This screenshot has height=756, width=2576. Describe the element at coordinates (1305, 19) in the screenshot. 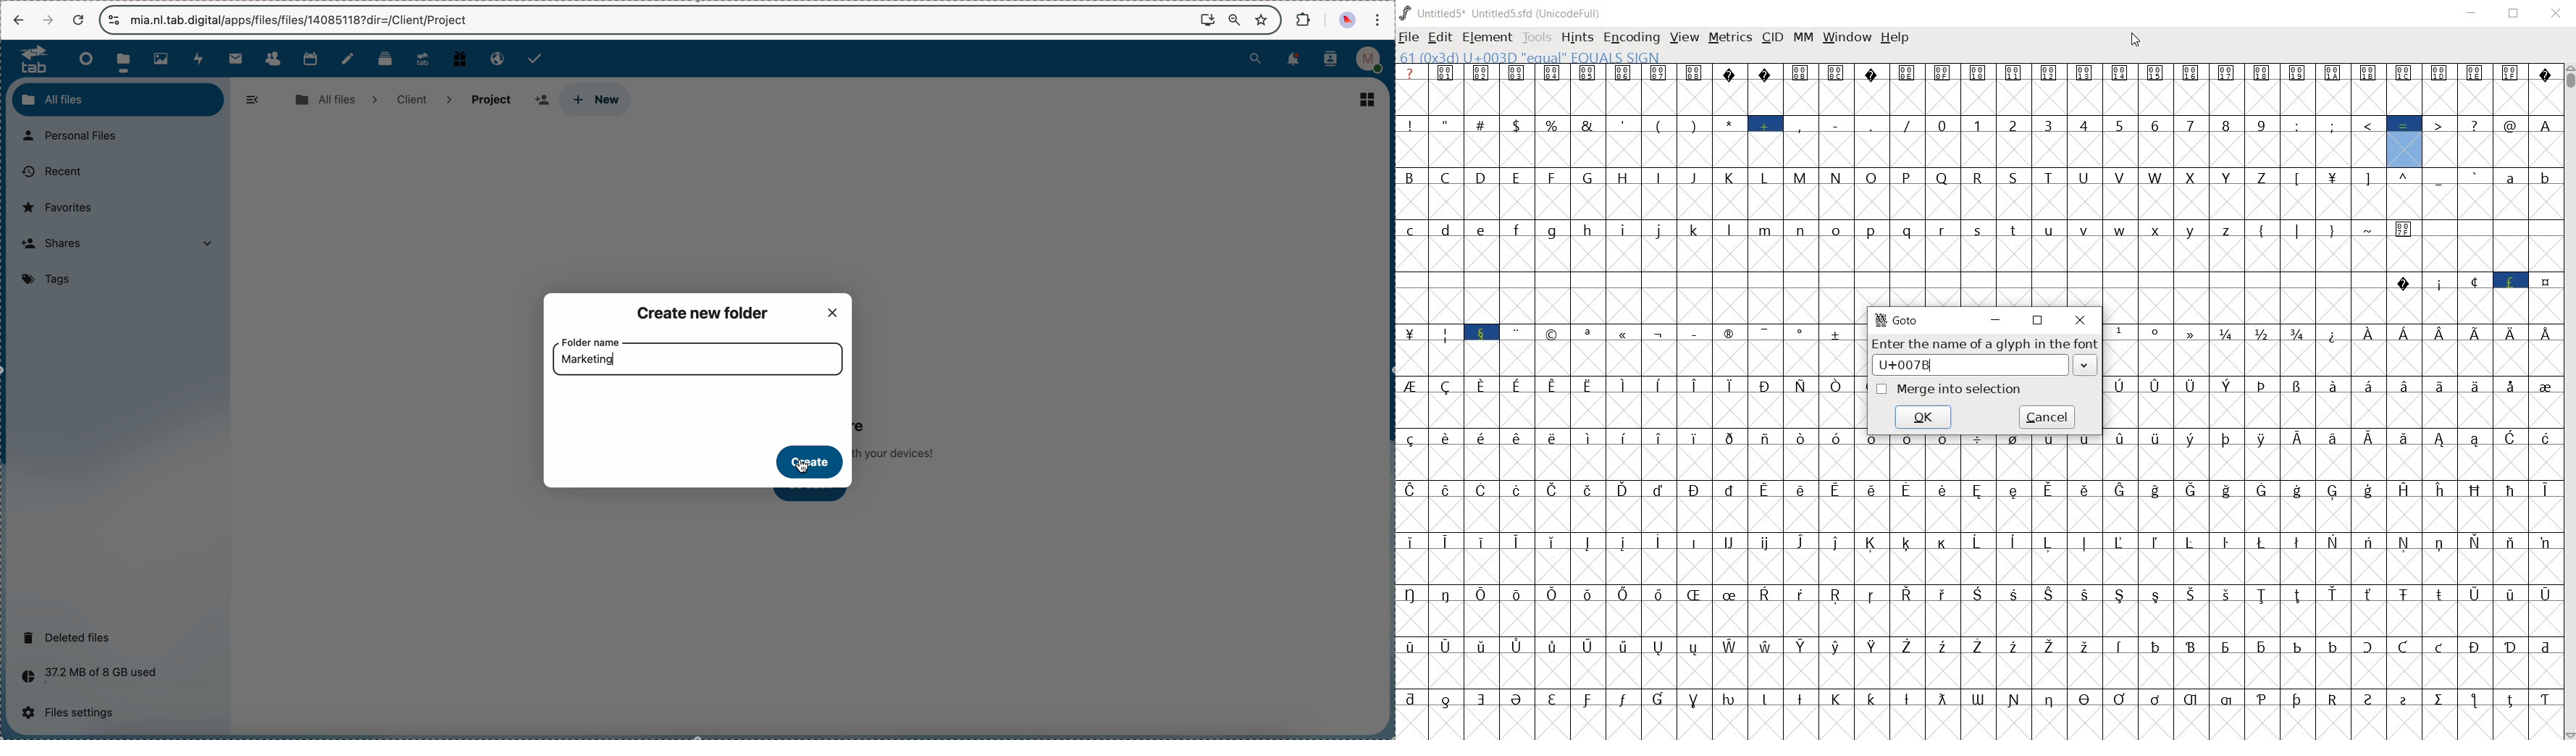

I see `extensions` at that location.